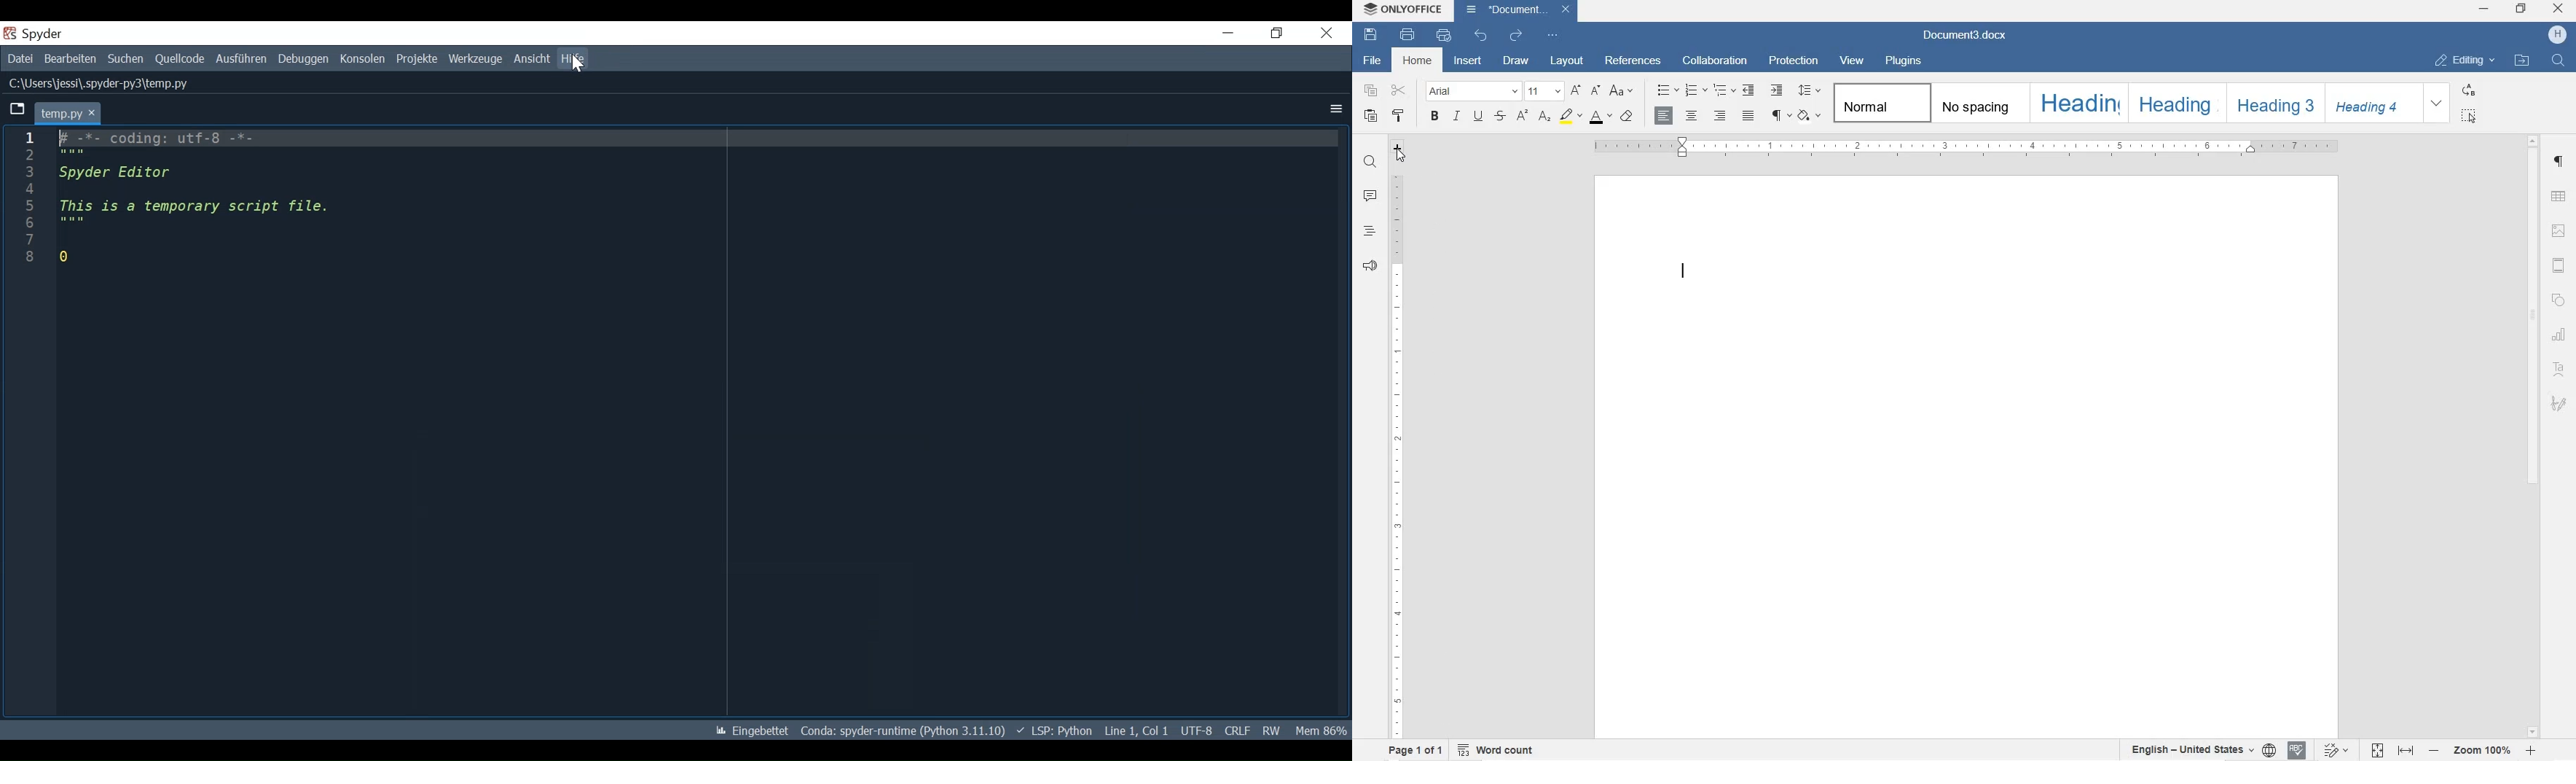 Image resolution: width=2576 pixels, height=784 pixels. I want to click on DRAW, so click(1515, 60).